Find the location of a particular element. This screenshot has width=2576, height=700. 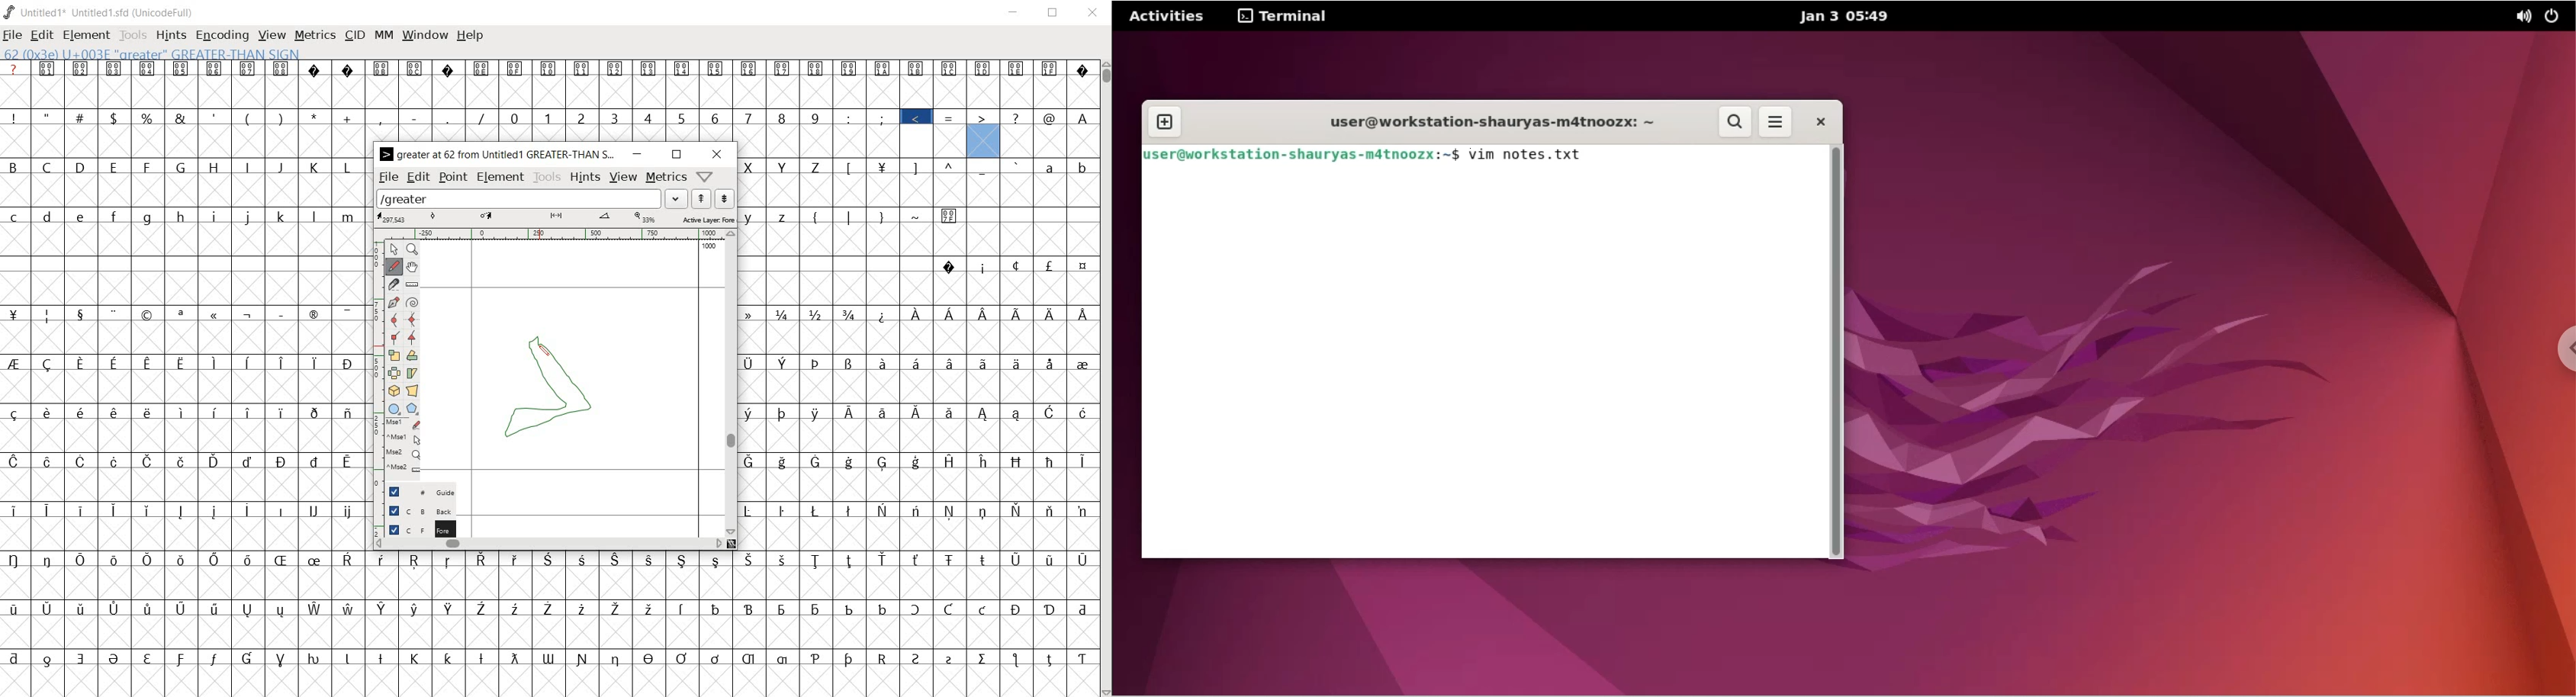

help/window is located at coordinates (705, 176).